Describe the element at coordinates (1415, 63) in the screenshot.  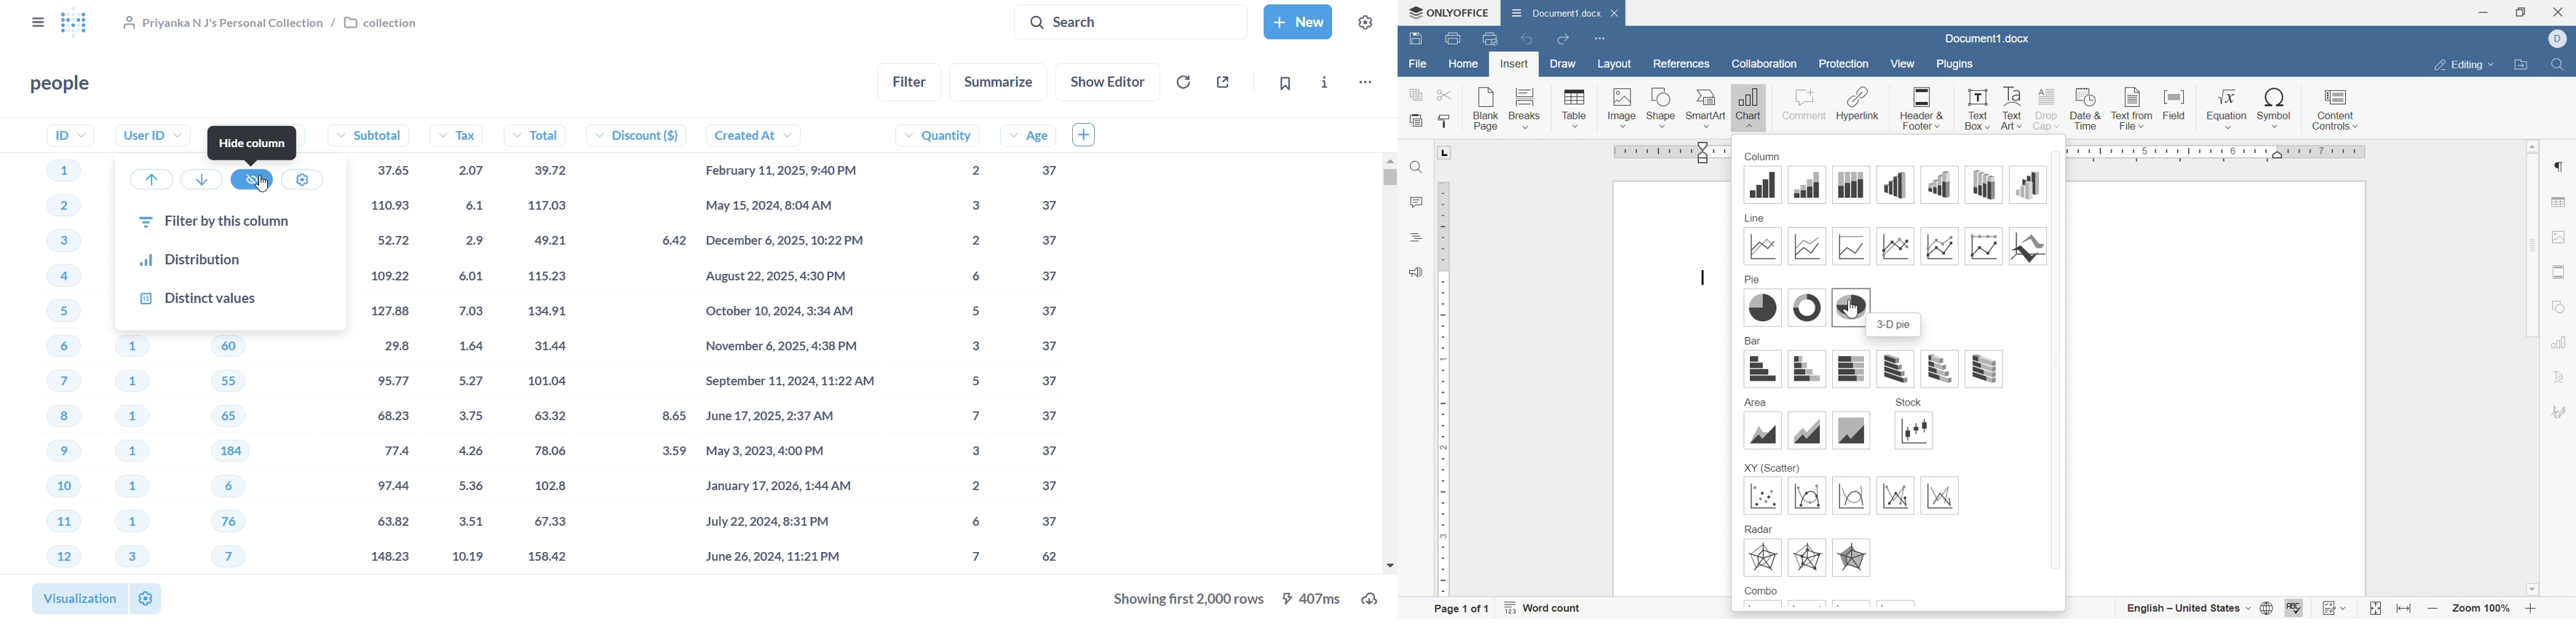
I see `File` at that location.